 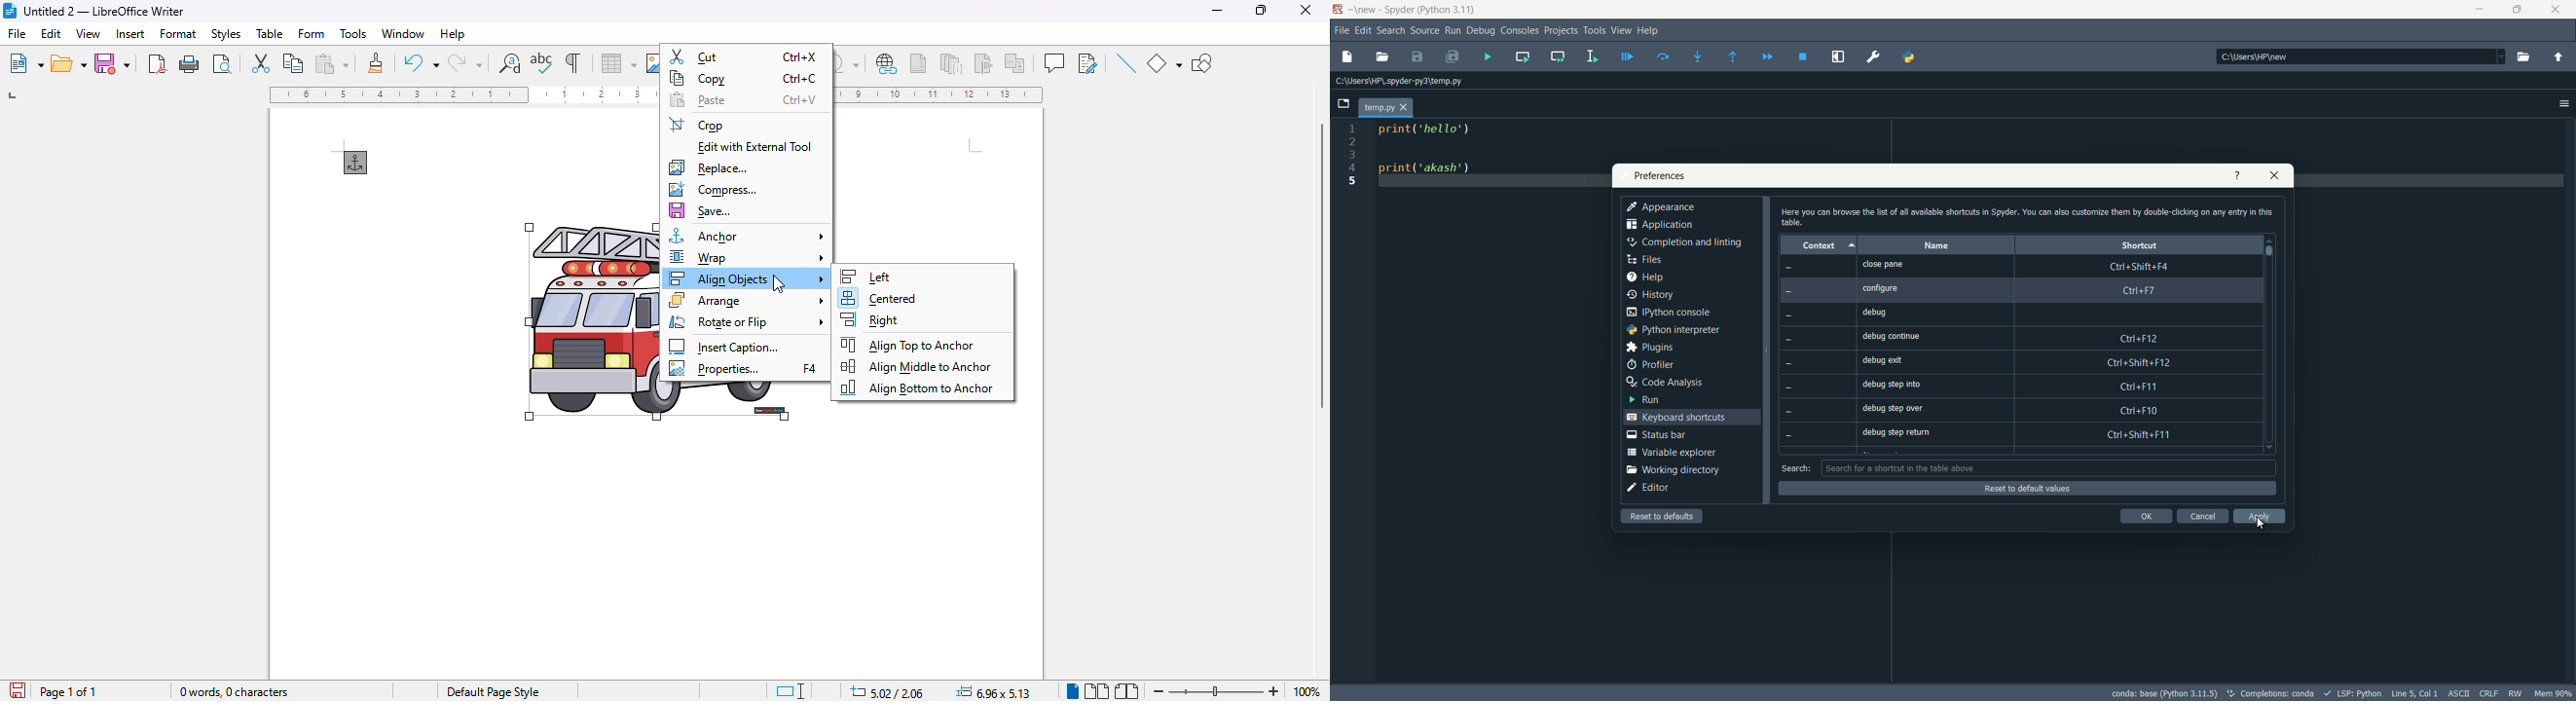 I want to click on code analysis, so click(x=1663, y=382).